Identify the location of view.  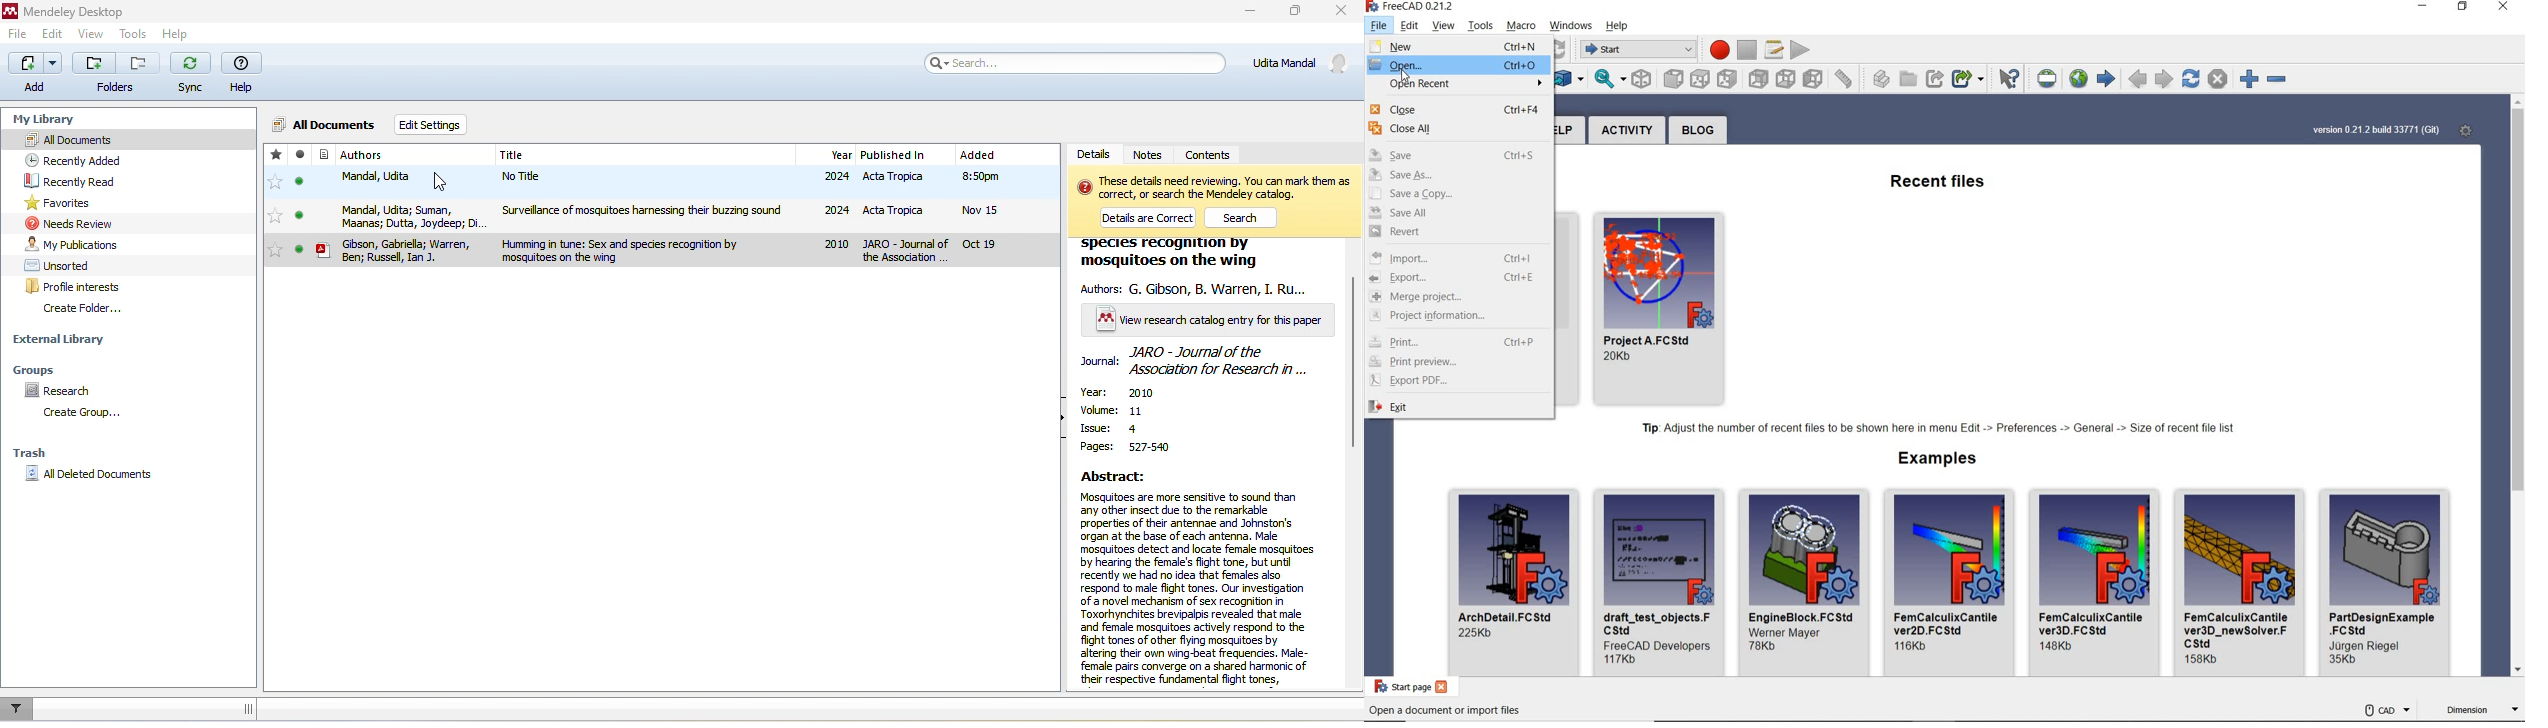
(88, 35).